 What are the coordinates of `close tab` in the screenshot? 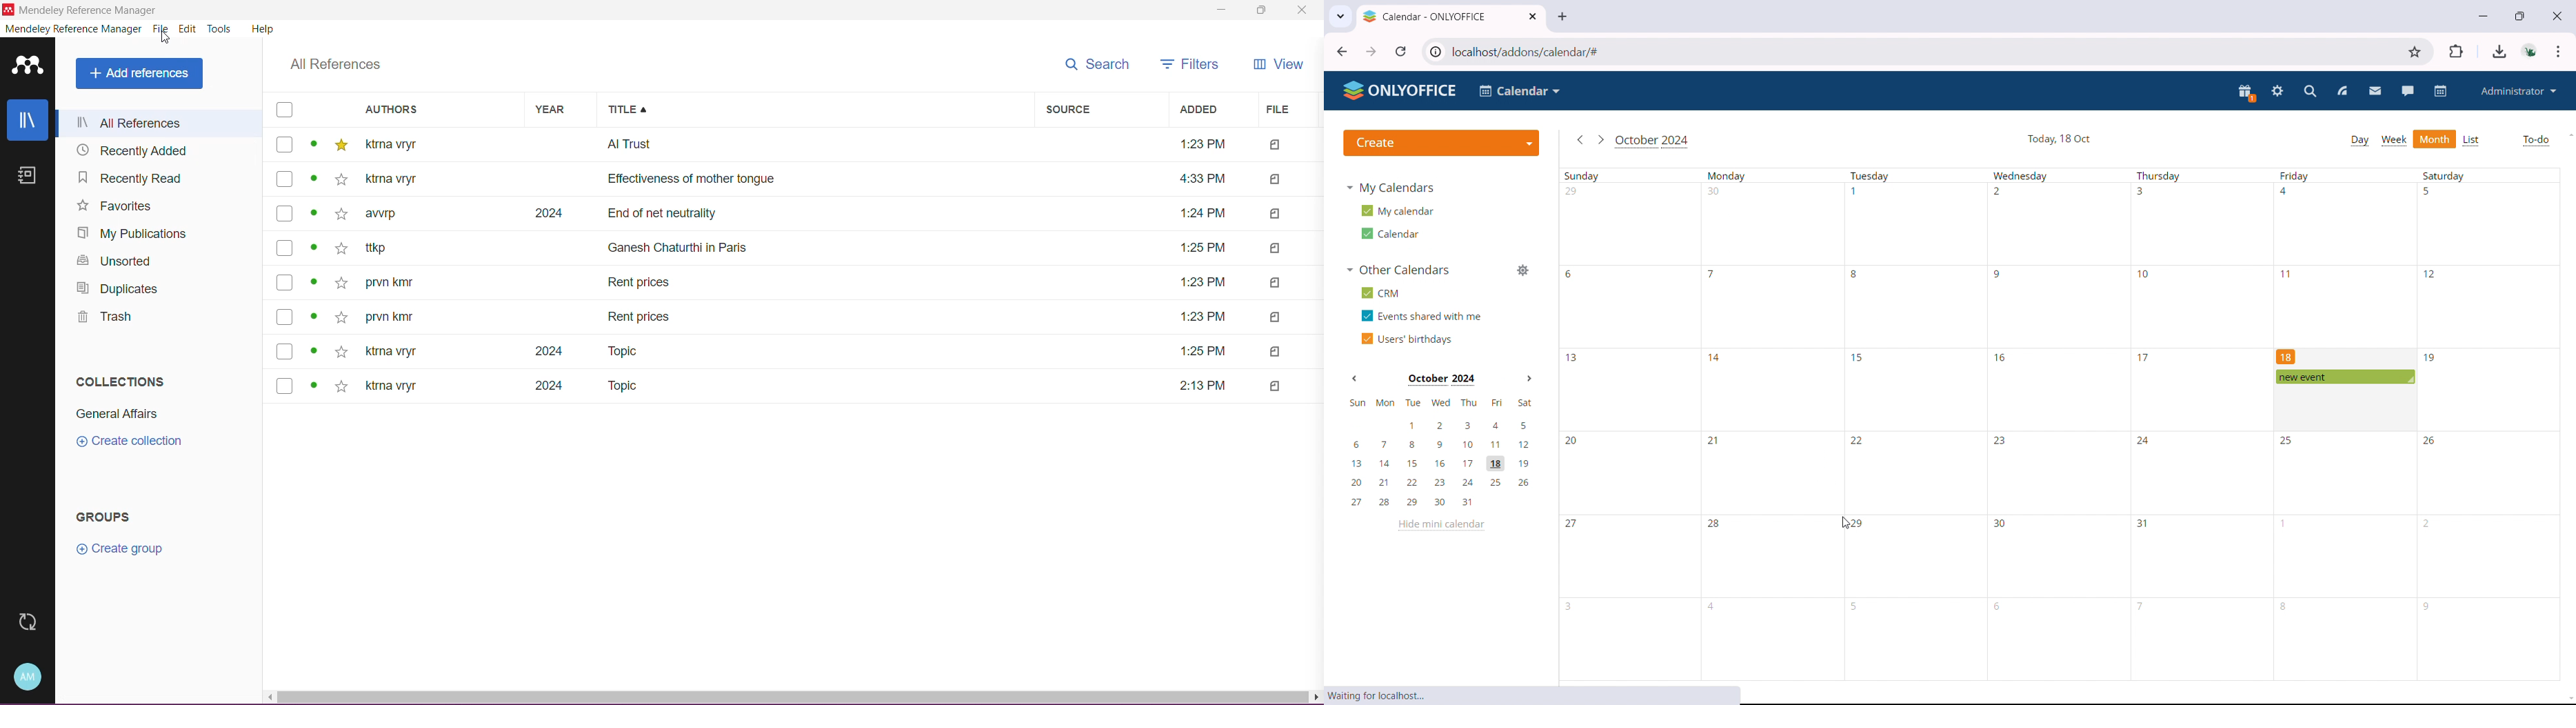 It's located at (1532, 16).